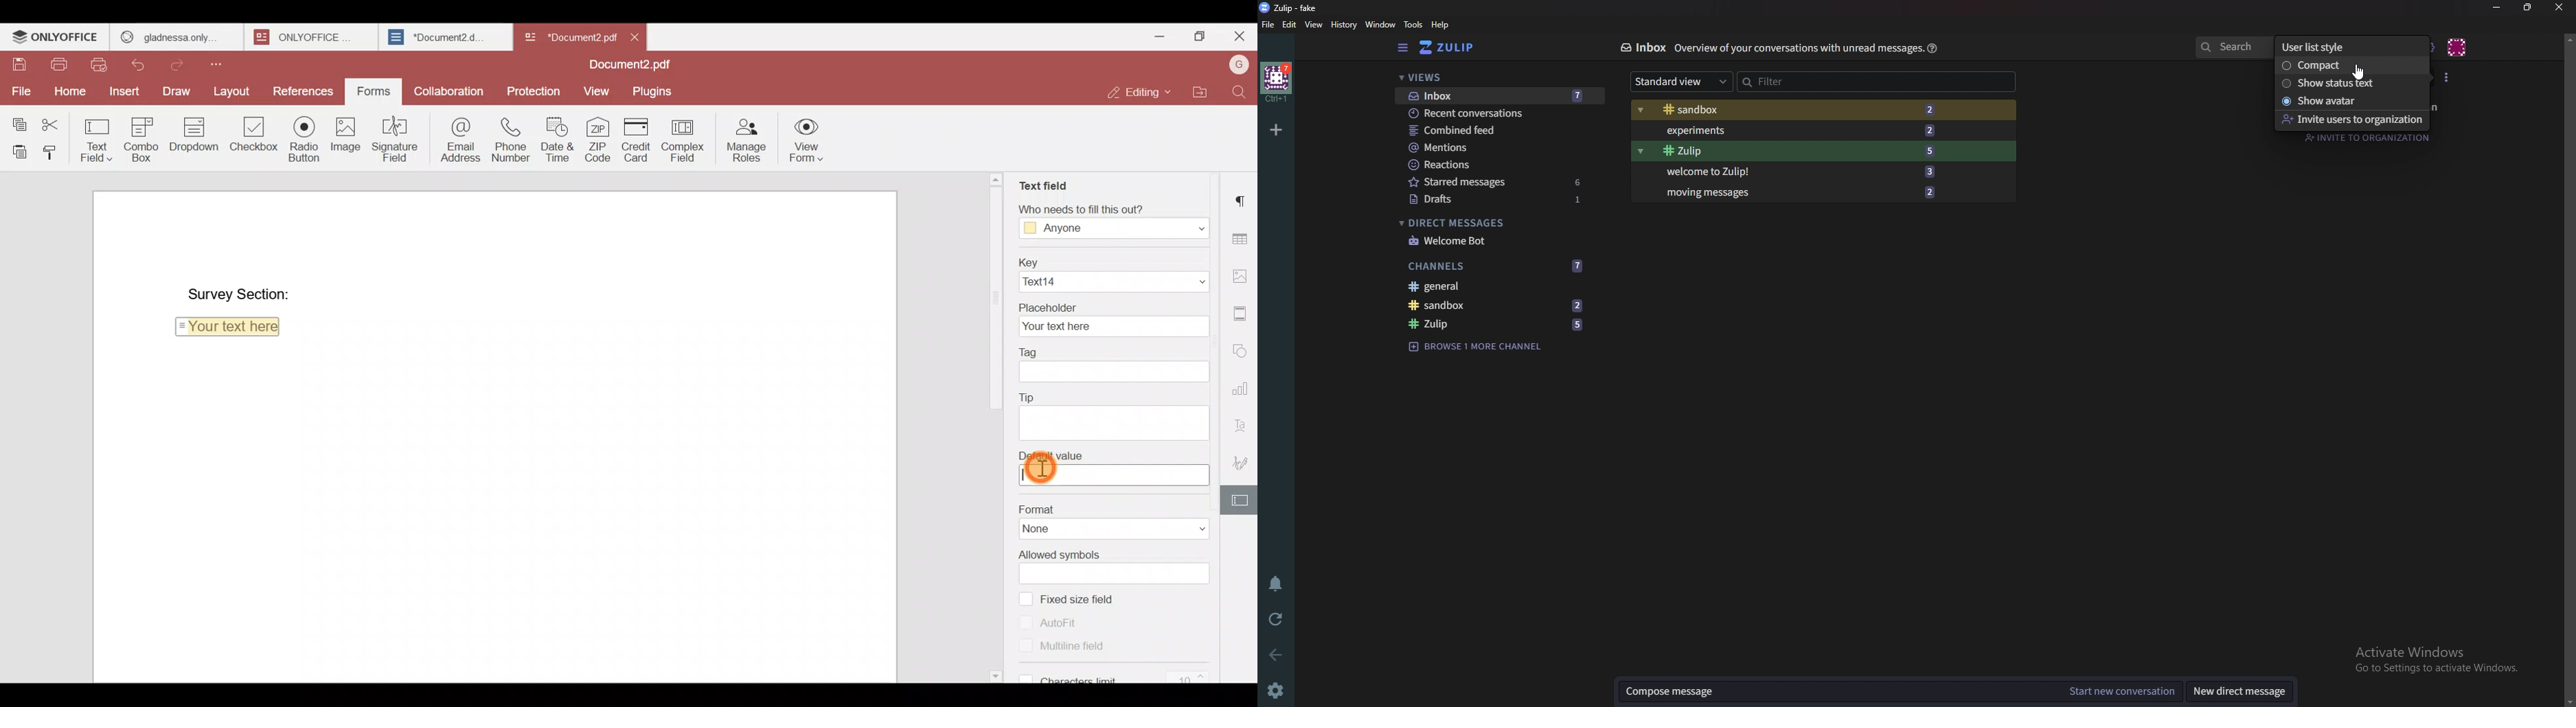 The height and width of the screenshot is (728, 2576). I want to click on Fixed size field, so click(1084, 598).